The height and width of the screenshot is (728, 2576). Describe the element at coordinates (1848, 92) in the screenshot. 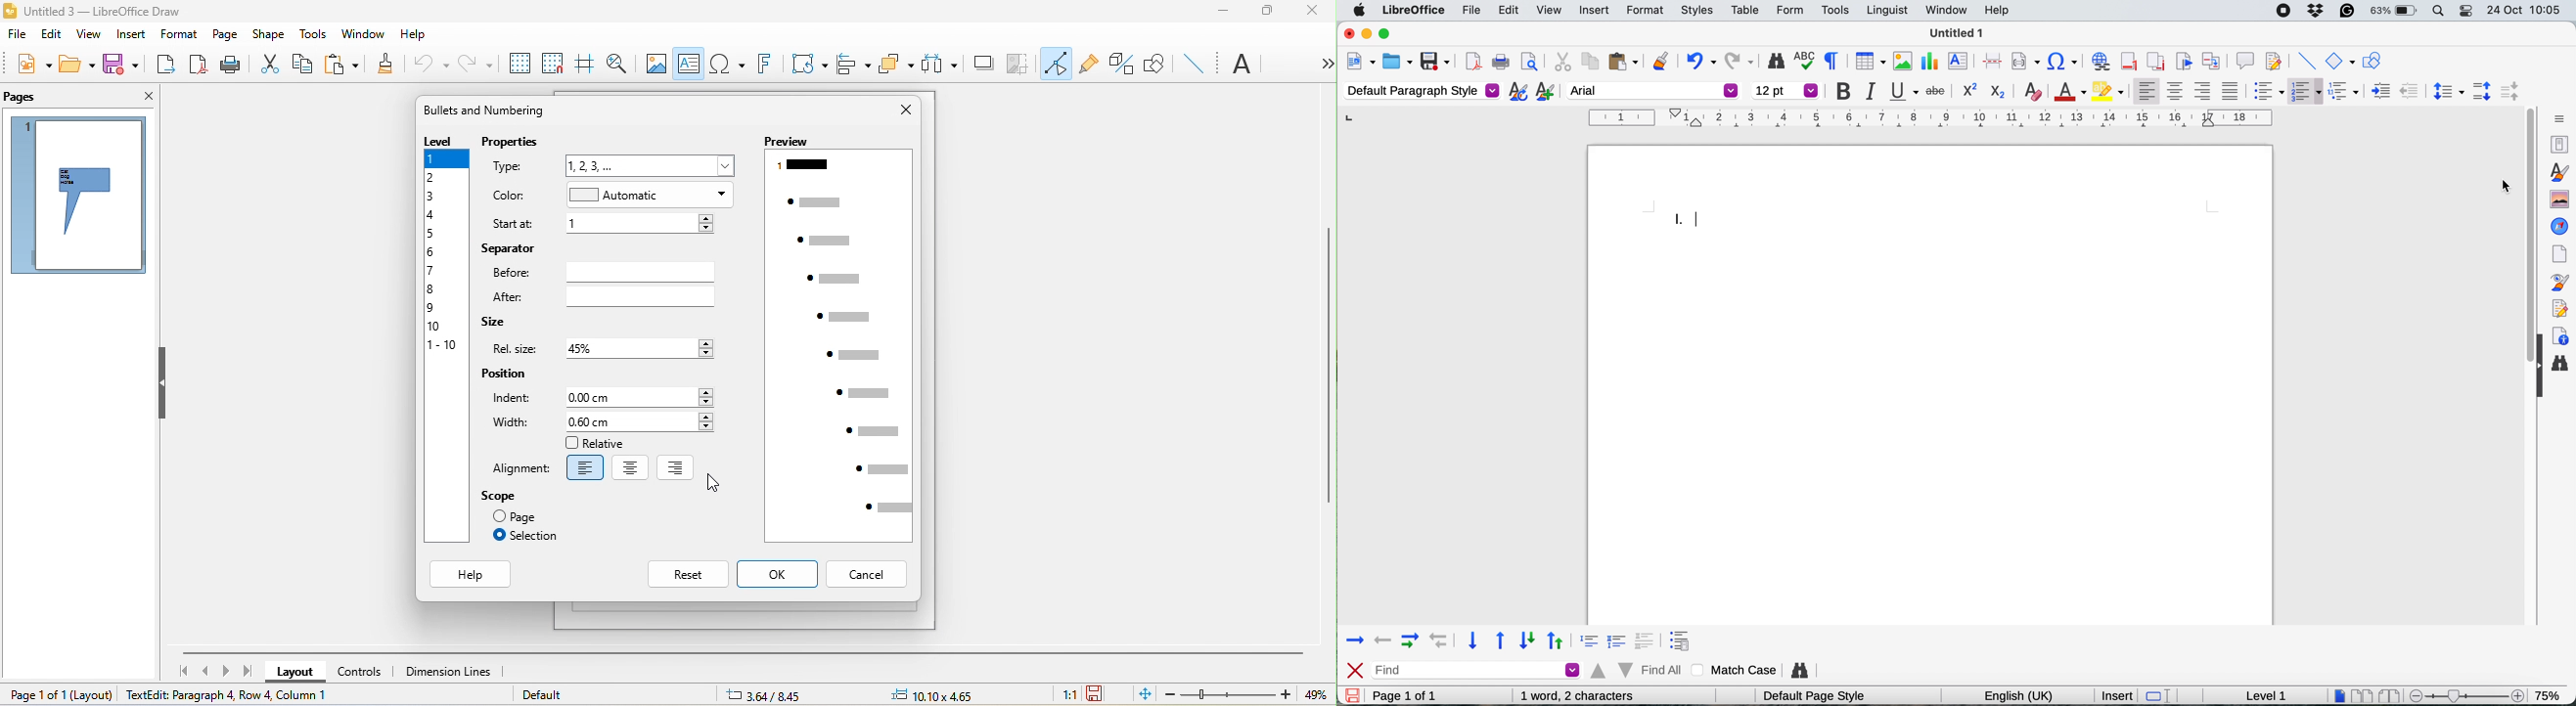

I see `bold` at that location.